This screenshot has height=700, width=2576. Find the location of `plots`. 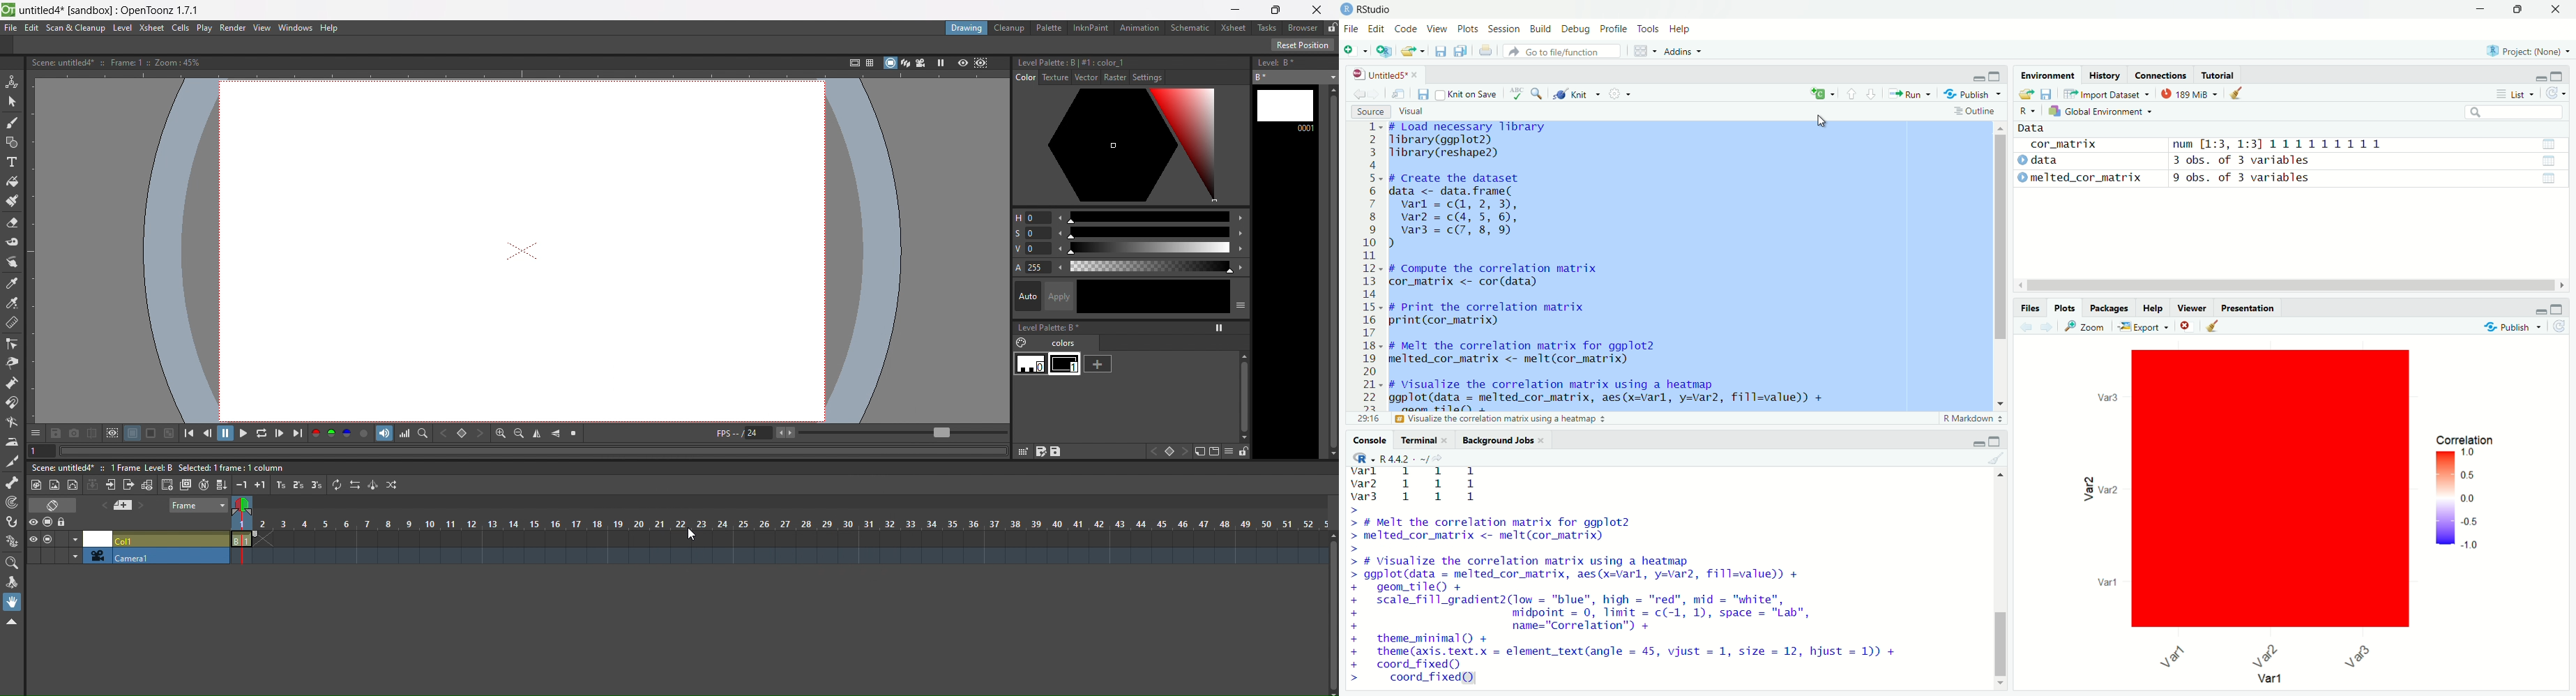

plots is located at coordinates (2065, 308).